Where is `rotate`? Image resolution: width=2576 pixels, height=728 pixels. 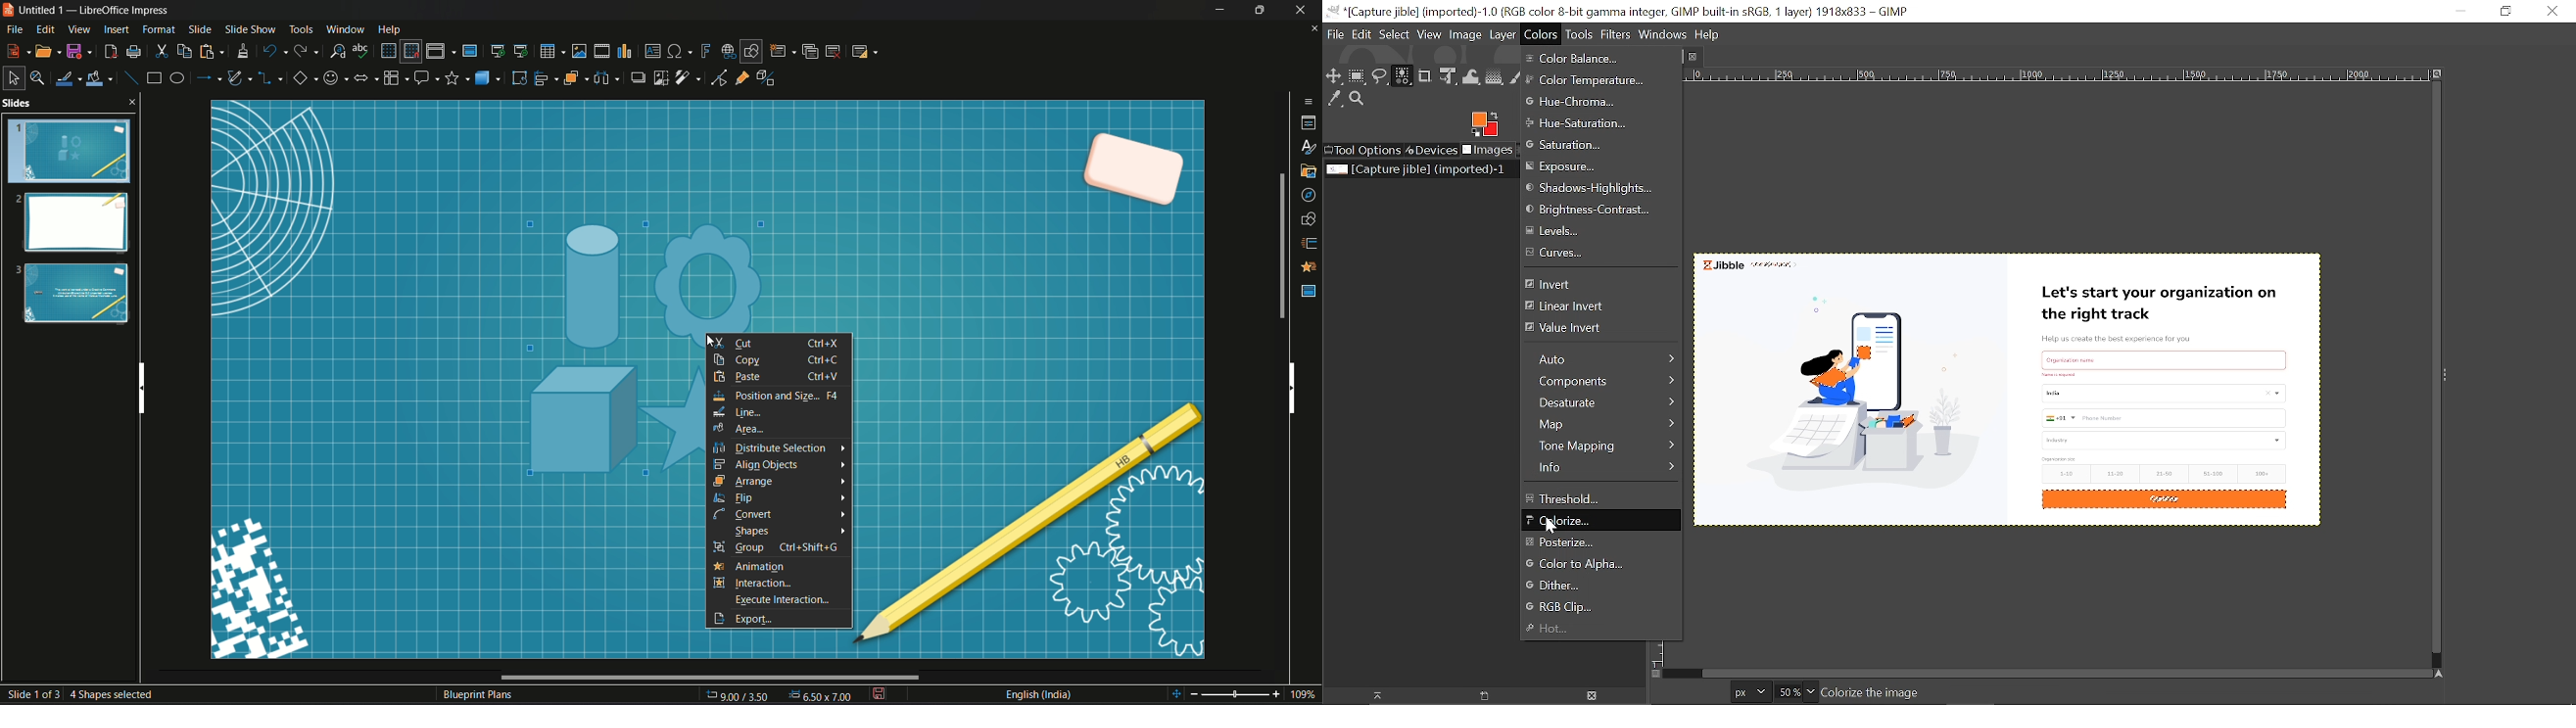
rotate is located at coordinates (519, 78).